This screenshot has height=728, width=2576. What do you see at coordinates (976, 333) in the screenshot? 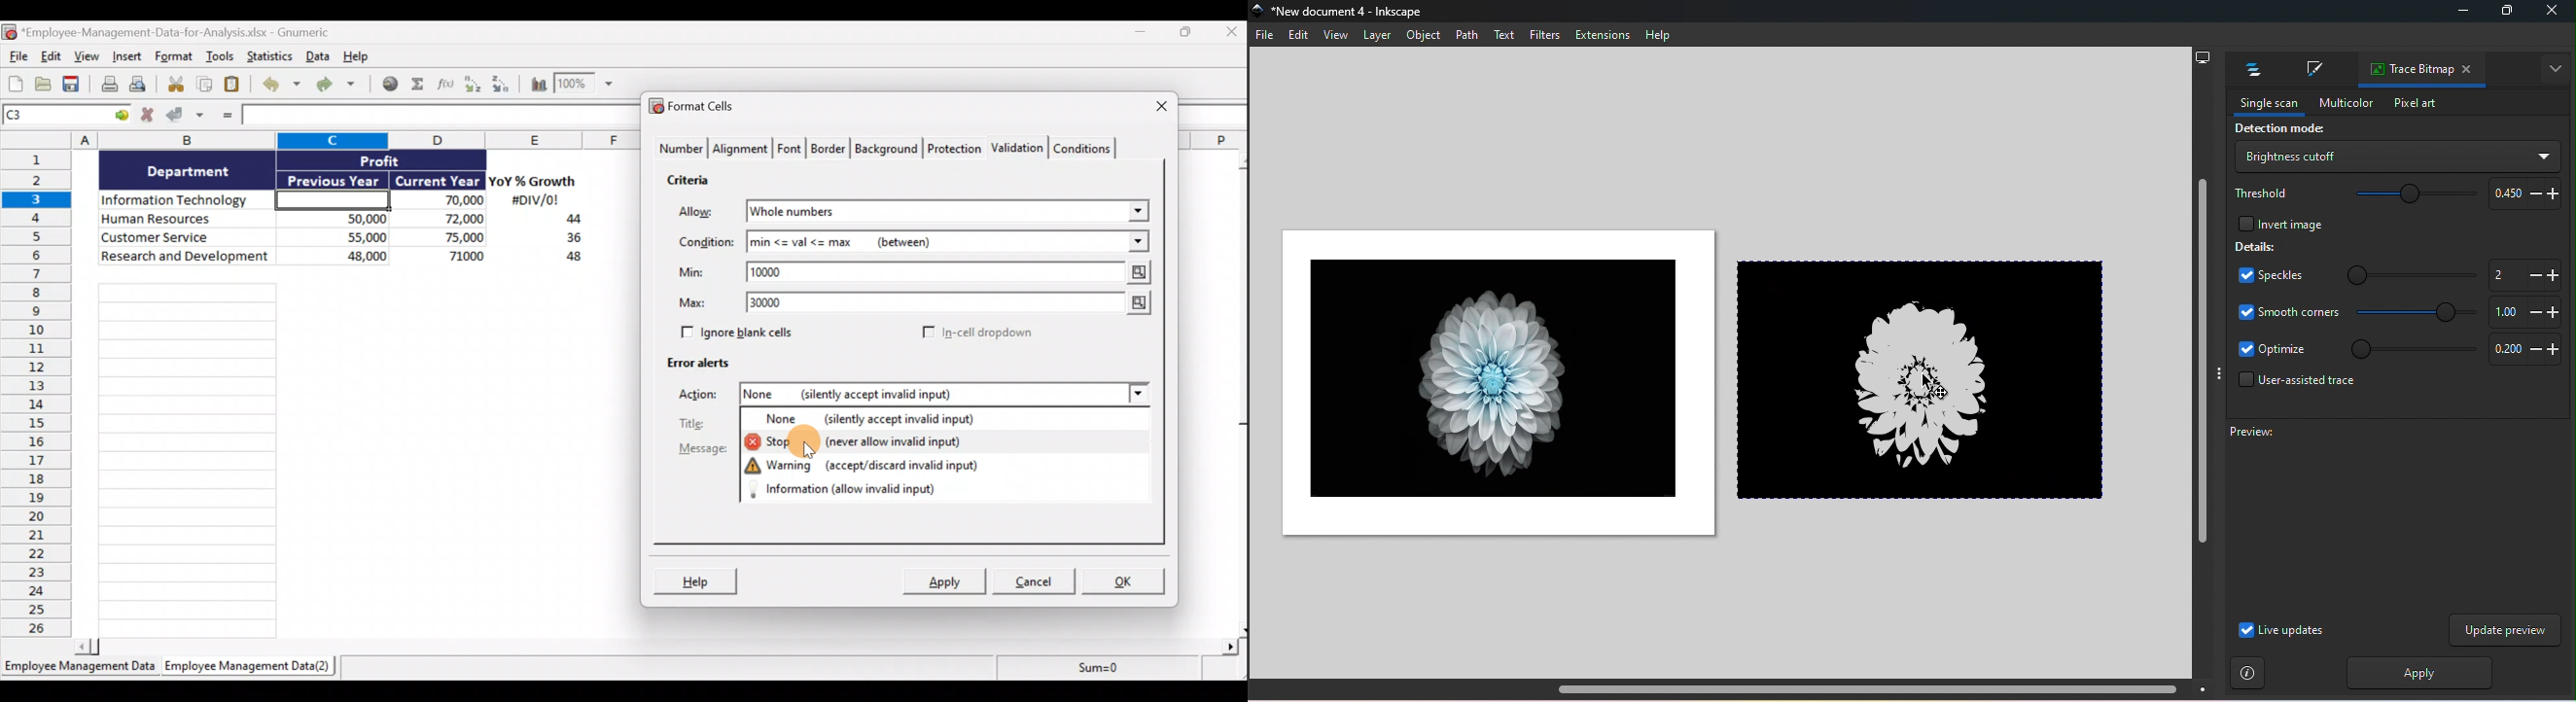
I see `In-cell dropdown` at bounding box center [976, 333].